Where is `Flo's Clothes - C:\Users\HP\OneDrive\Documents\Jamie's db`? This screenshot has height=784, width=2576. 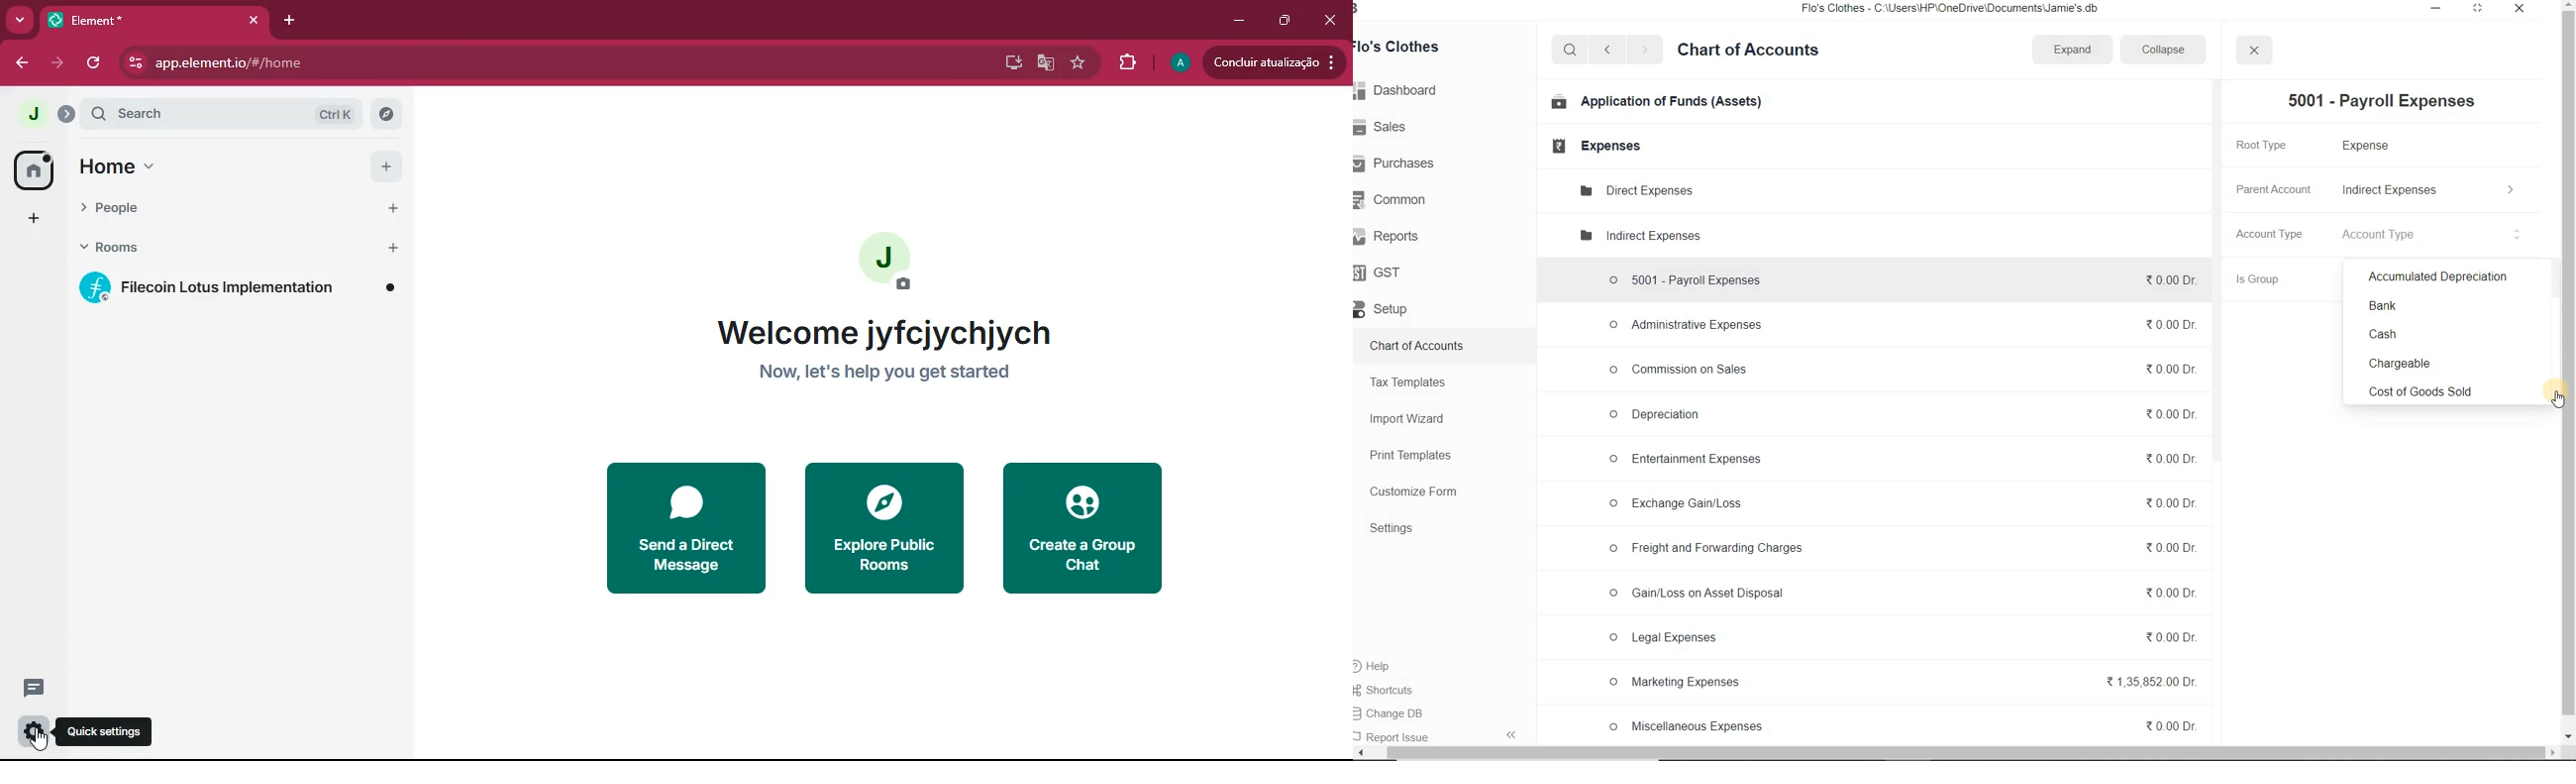 Flo's Clothes - C:\Users\HP\OneDrive\Documents\Jamie's db is located at coordinates (1956, 9).